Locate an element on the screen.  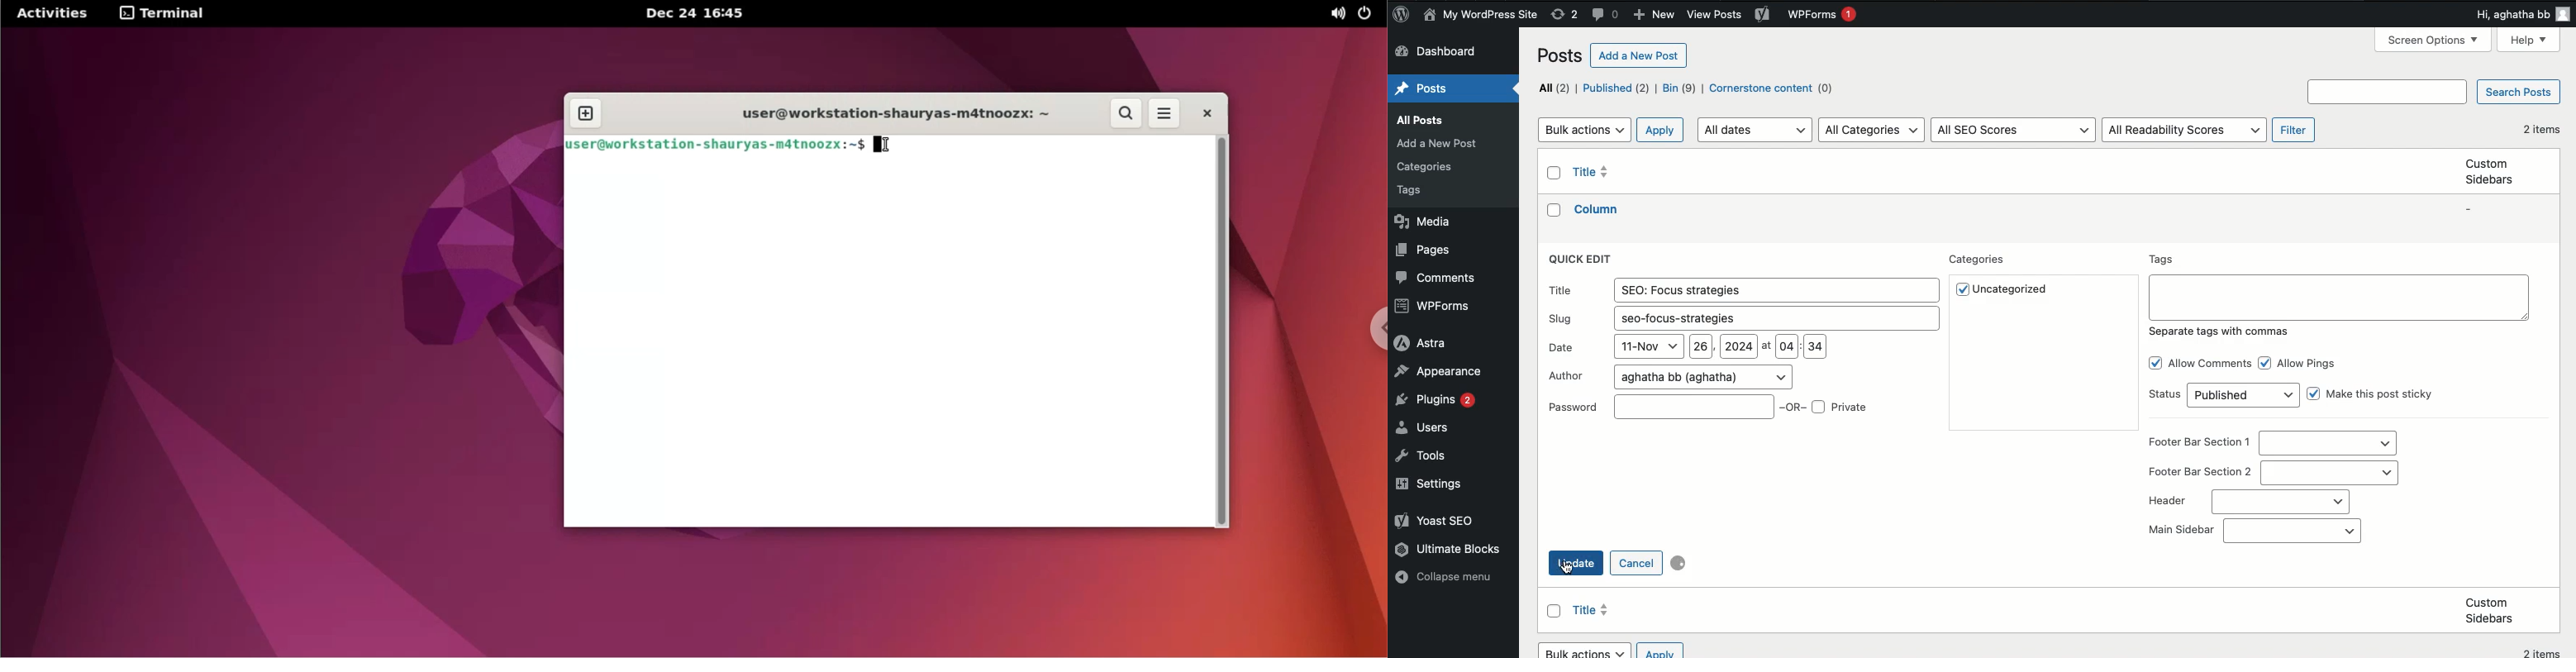
header is located at coordinates (2280, 502).